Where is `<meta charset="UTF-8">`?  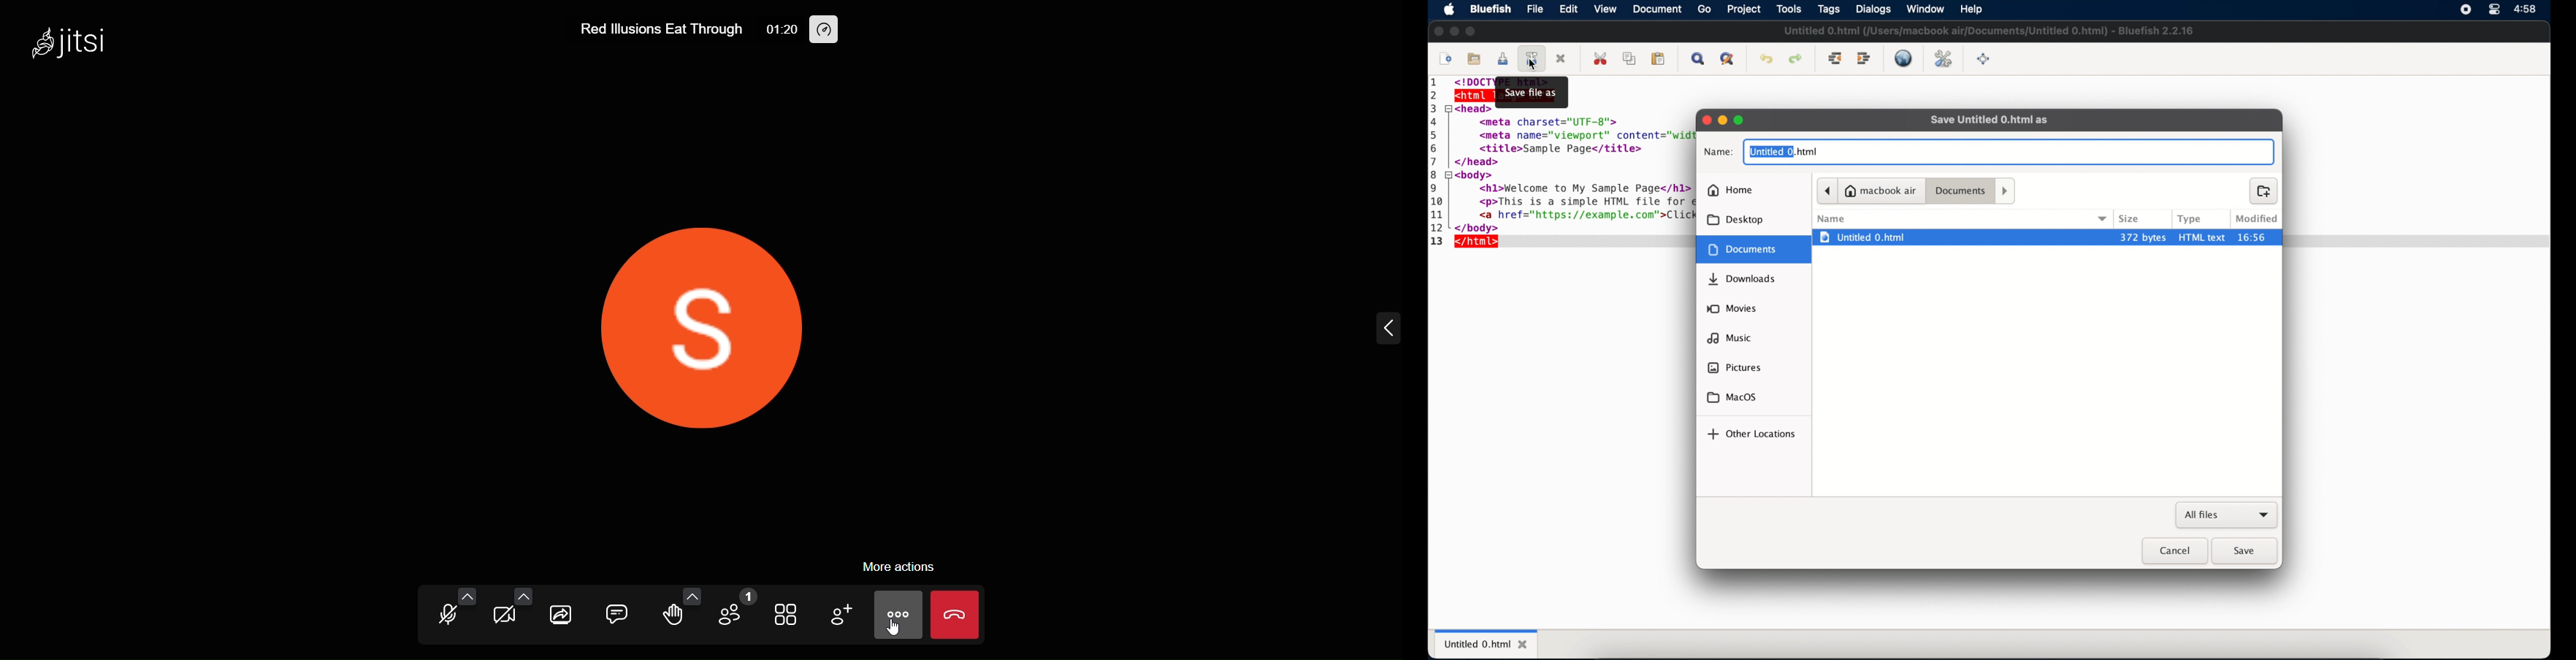 <meta charset="UTF-8"> is located at coordinates (1553, 120).